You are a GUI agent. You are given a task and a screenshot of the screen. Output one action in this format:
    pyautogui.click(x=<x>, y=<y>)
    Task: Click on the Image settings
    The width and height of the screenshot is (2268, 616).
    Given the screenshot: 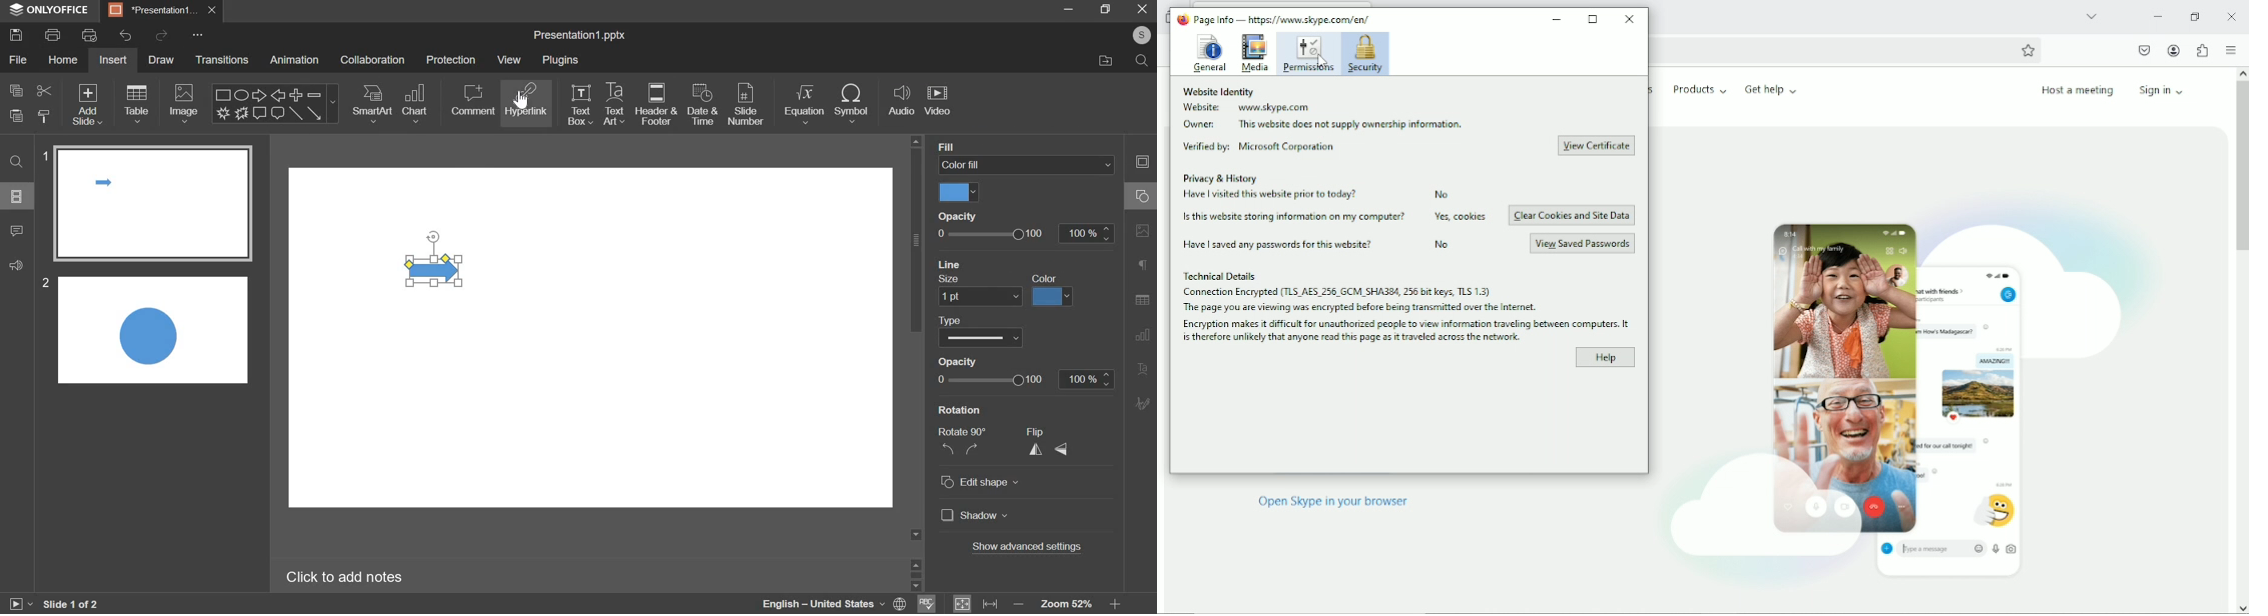 What is the action you would take?
    pyautogui.click(x=1144, y=233)
    